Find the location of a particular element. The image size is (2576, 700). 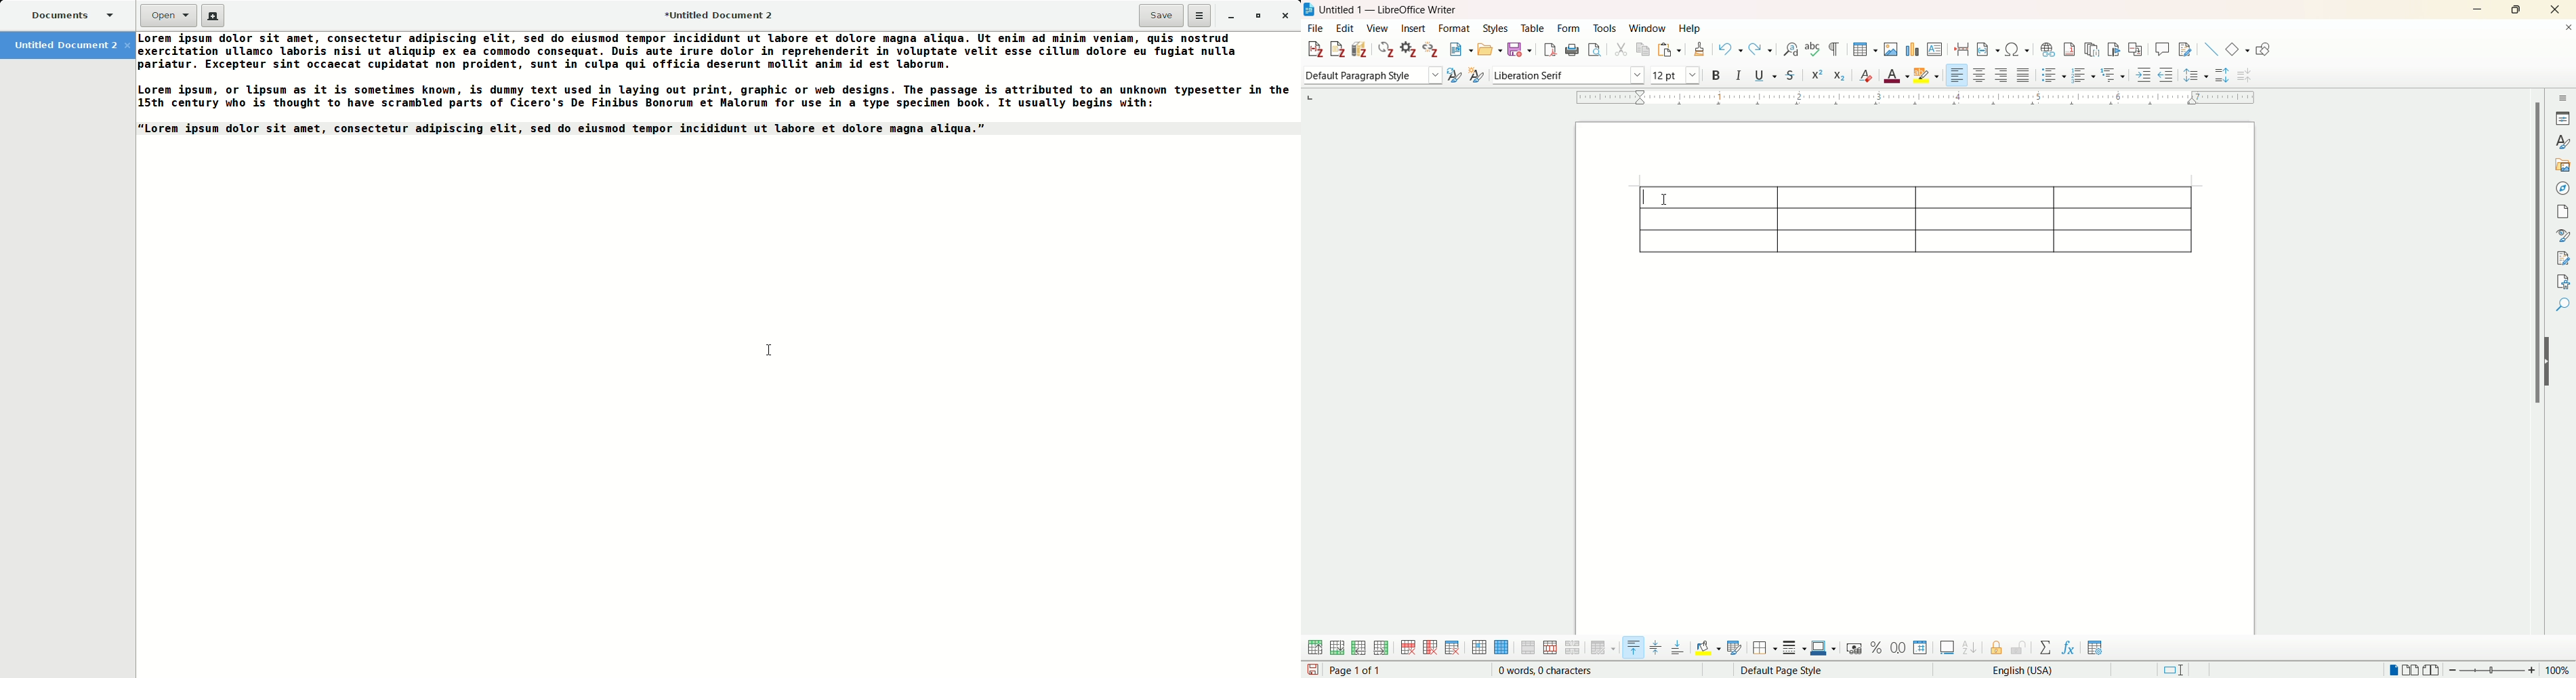

select table is located at coordinates (1501, 645).